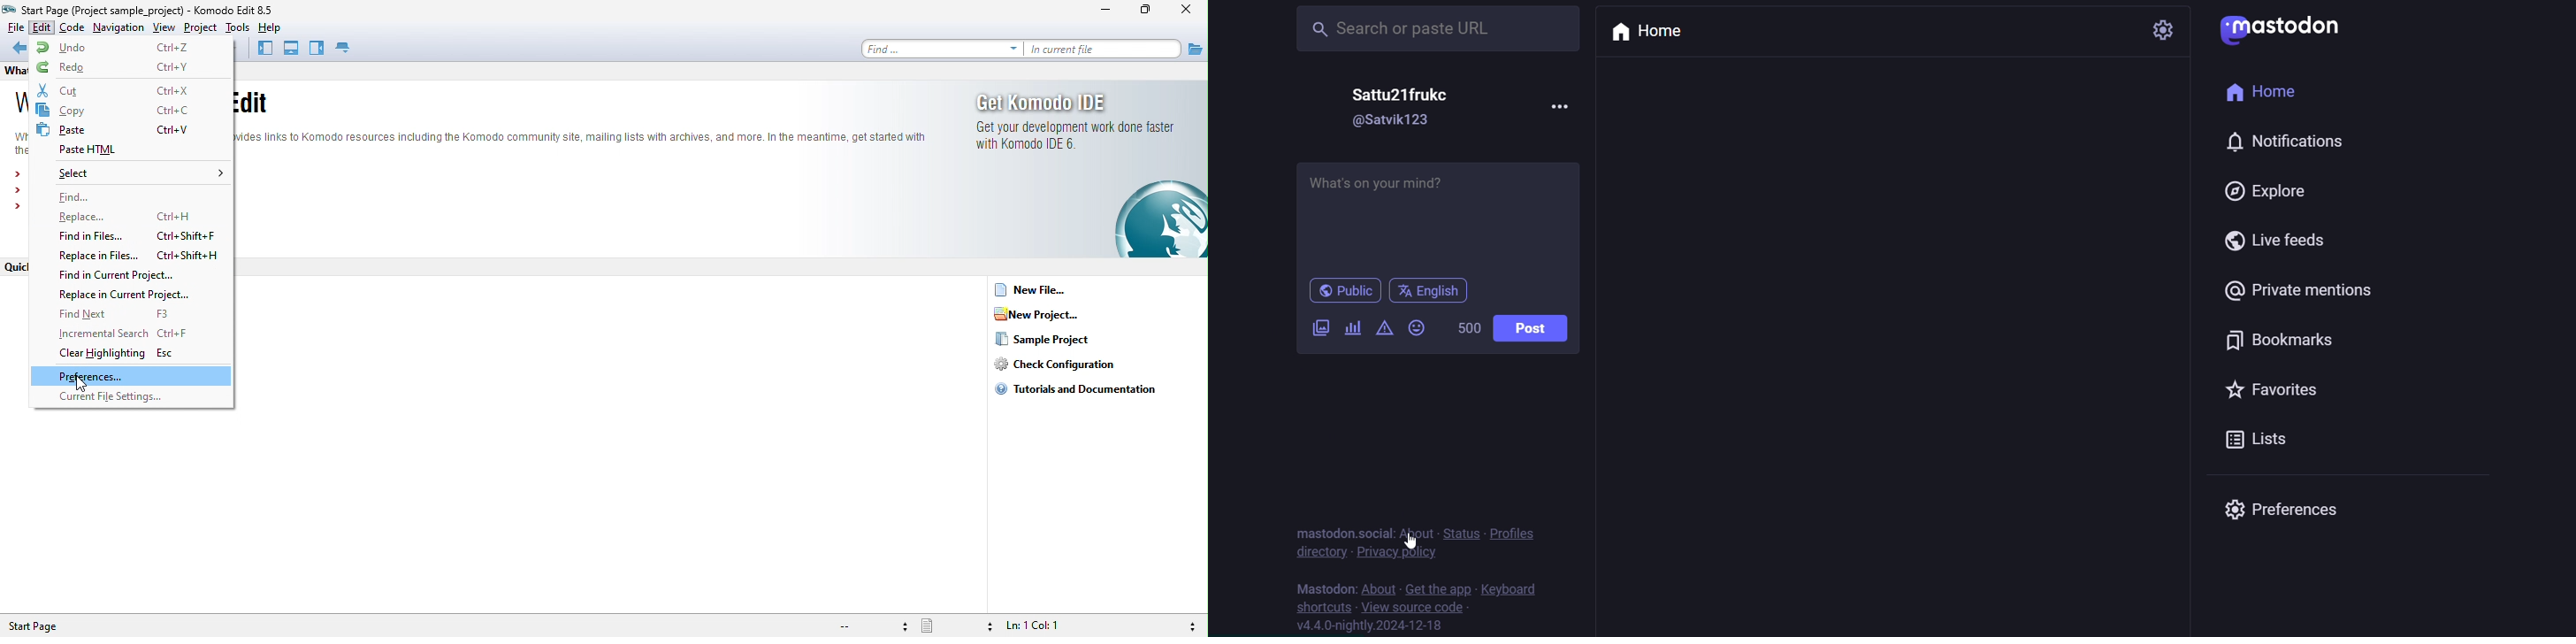  I want to click on more, so click(1560, 104).